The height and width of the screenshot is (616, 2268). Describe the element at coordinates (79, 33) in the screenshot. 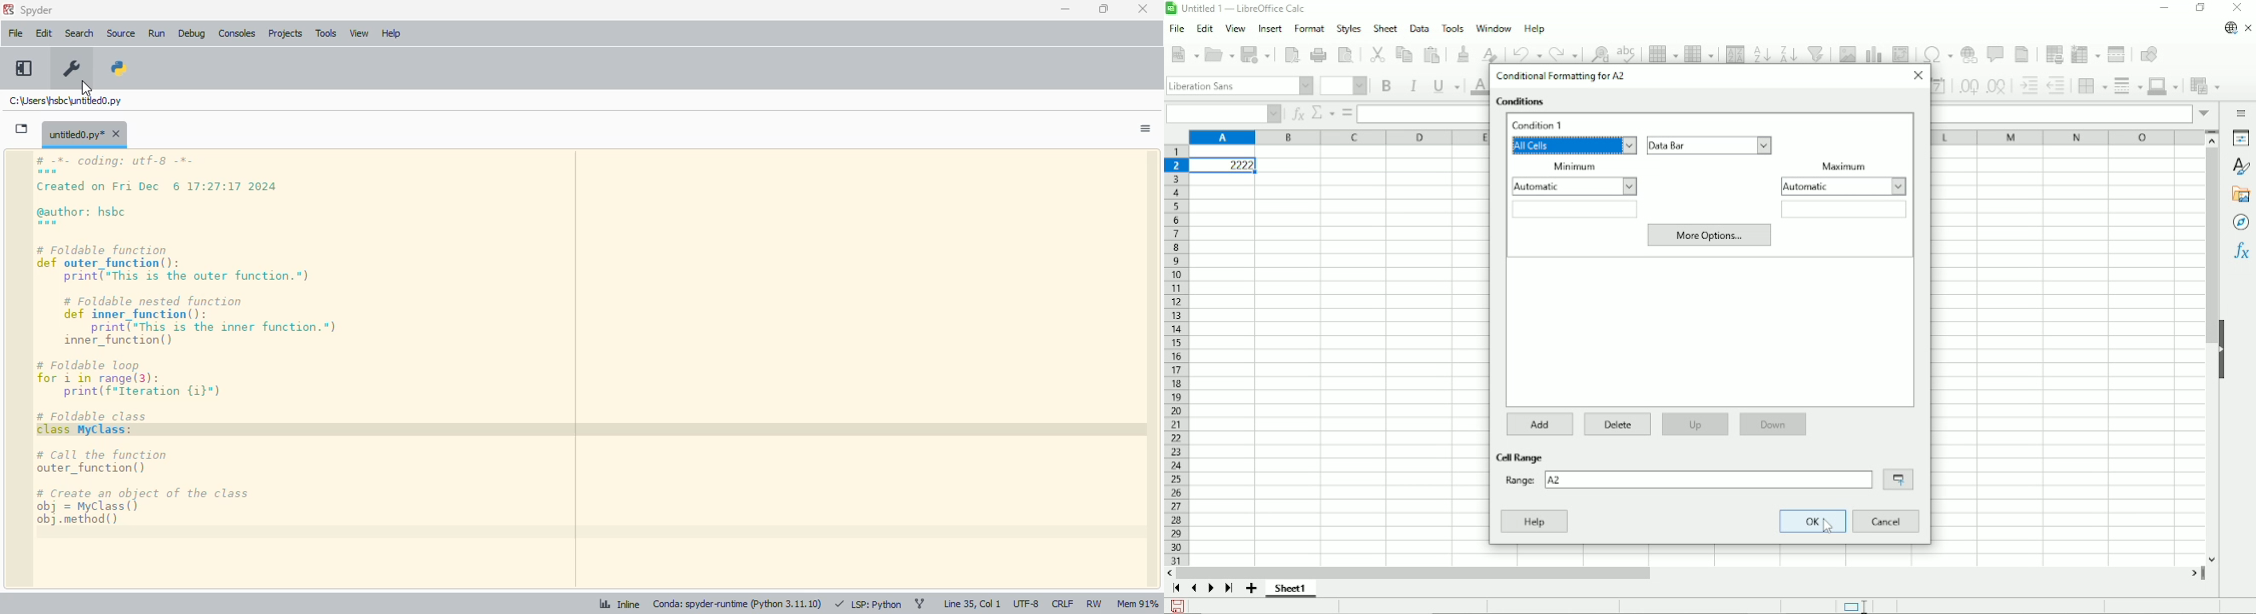

I see `search` at that location.